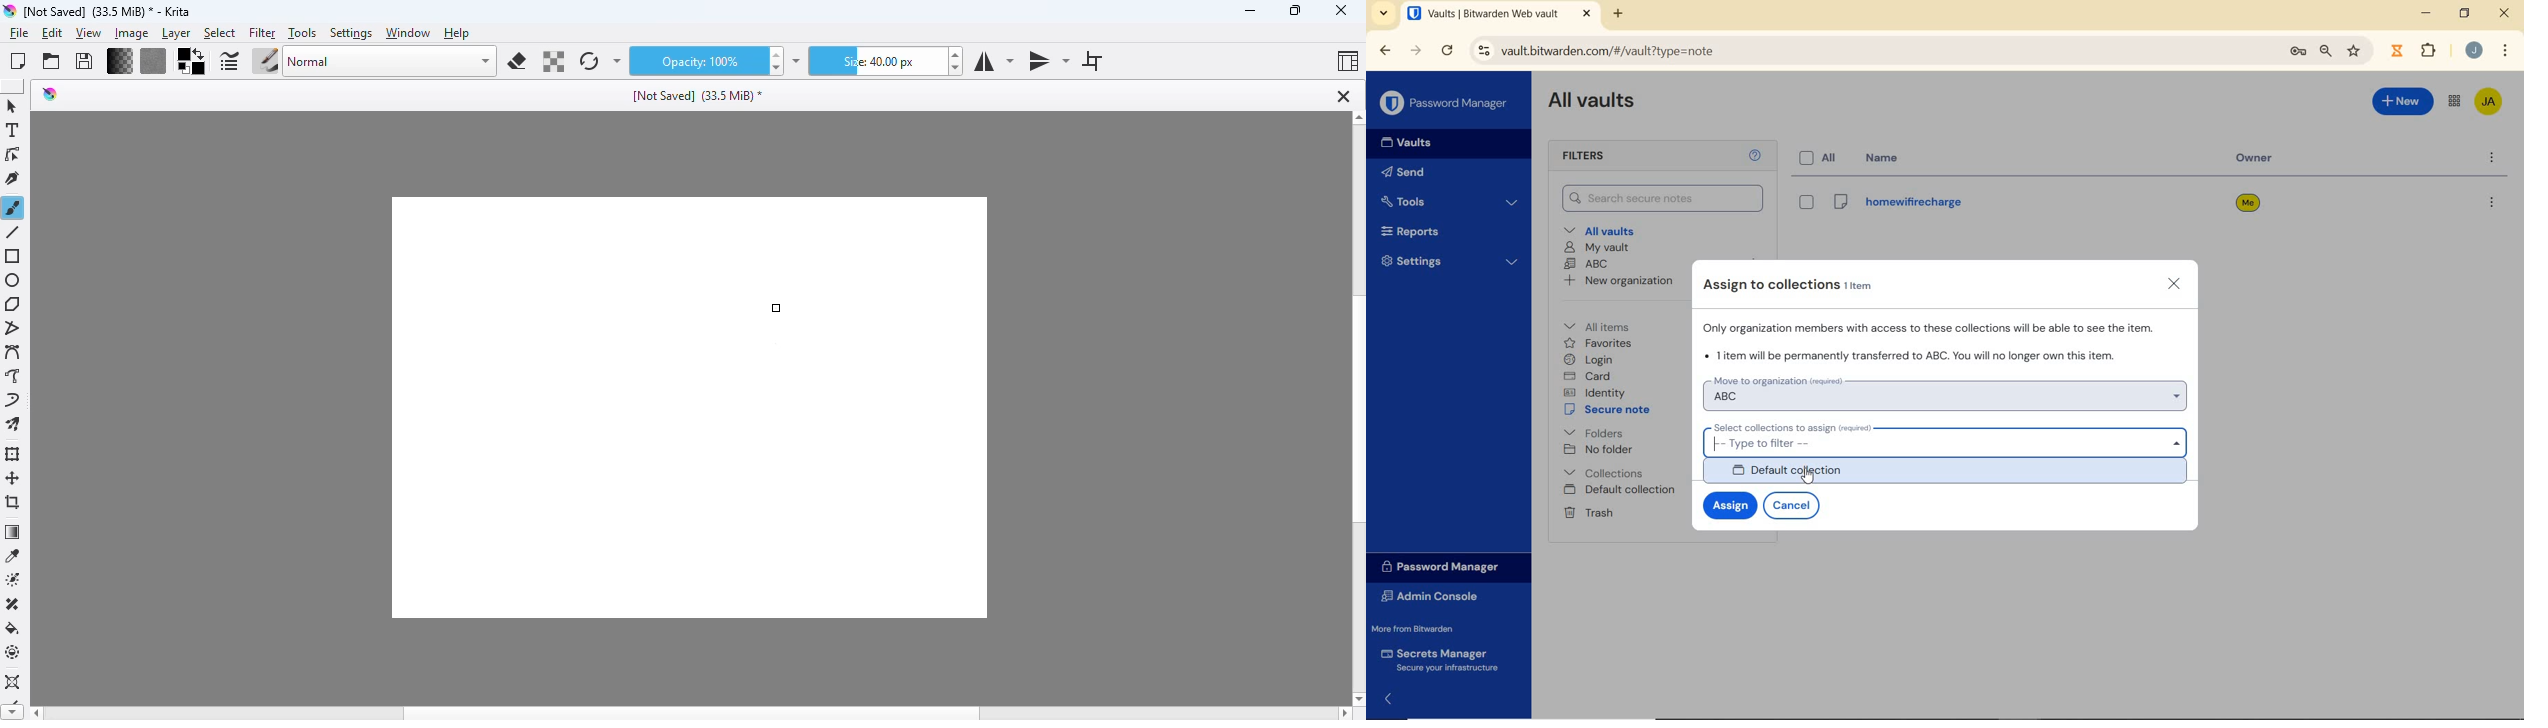 The height and width of the screenshot is (728, 2548). I want to click on opacity, so click(698, 61).